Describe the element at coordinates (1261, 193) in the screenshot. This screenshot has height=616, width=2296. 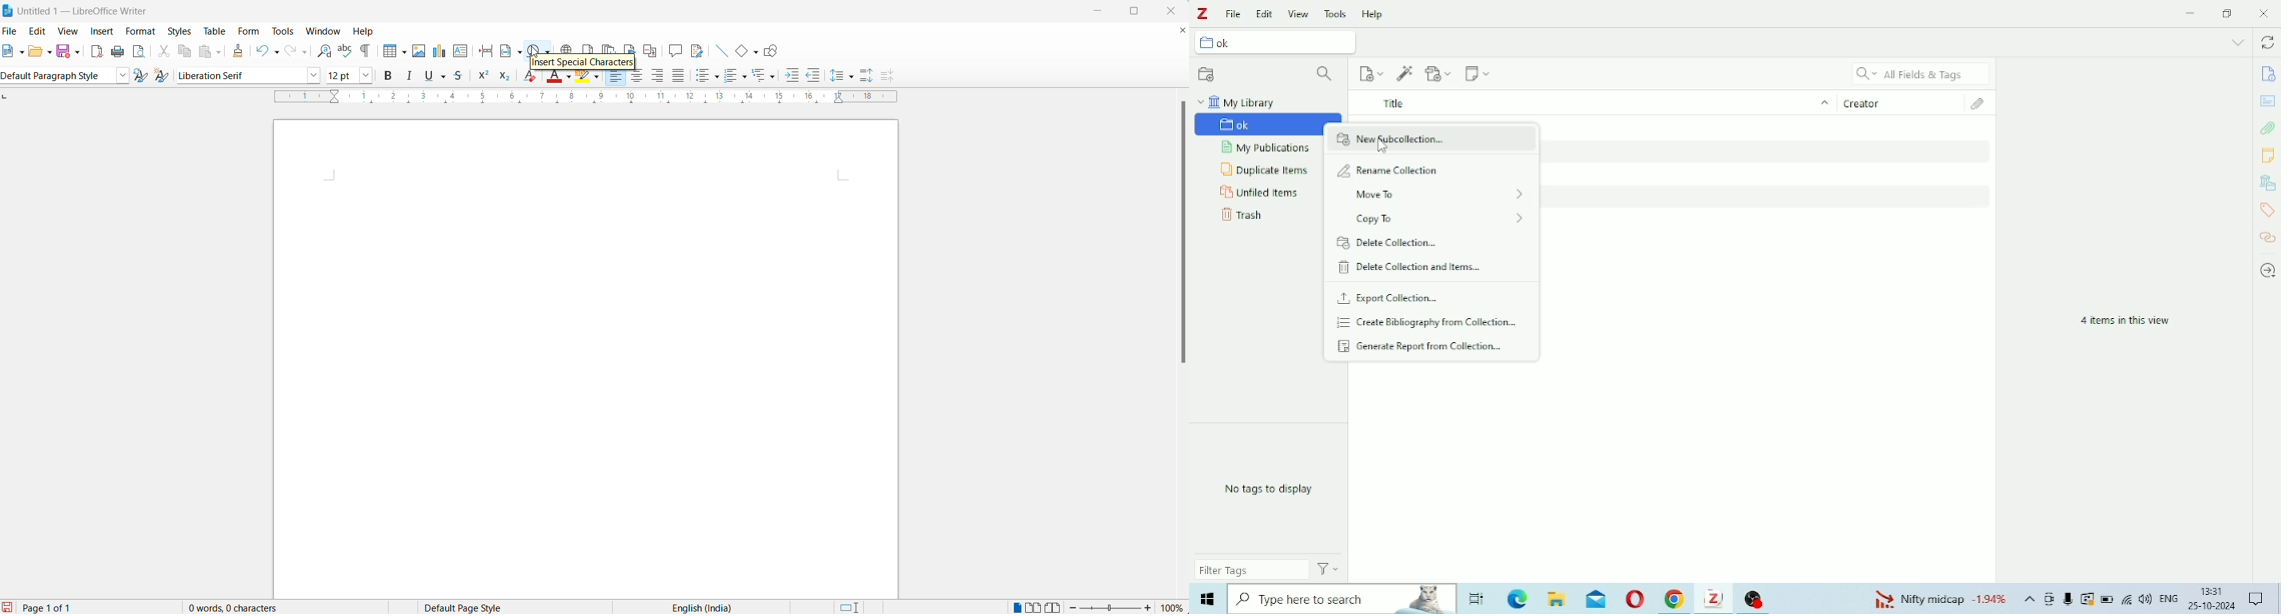
I see `Unfiled Items` at that location.